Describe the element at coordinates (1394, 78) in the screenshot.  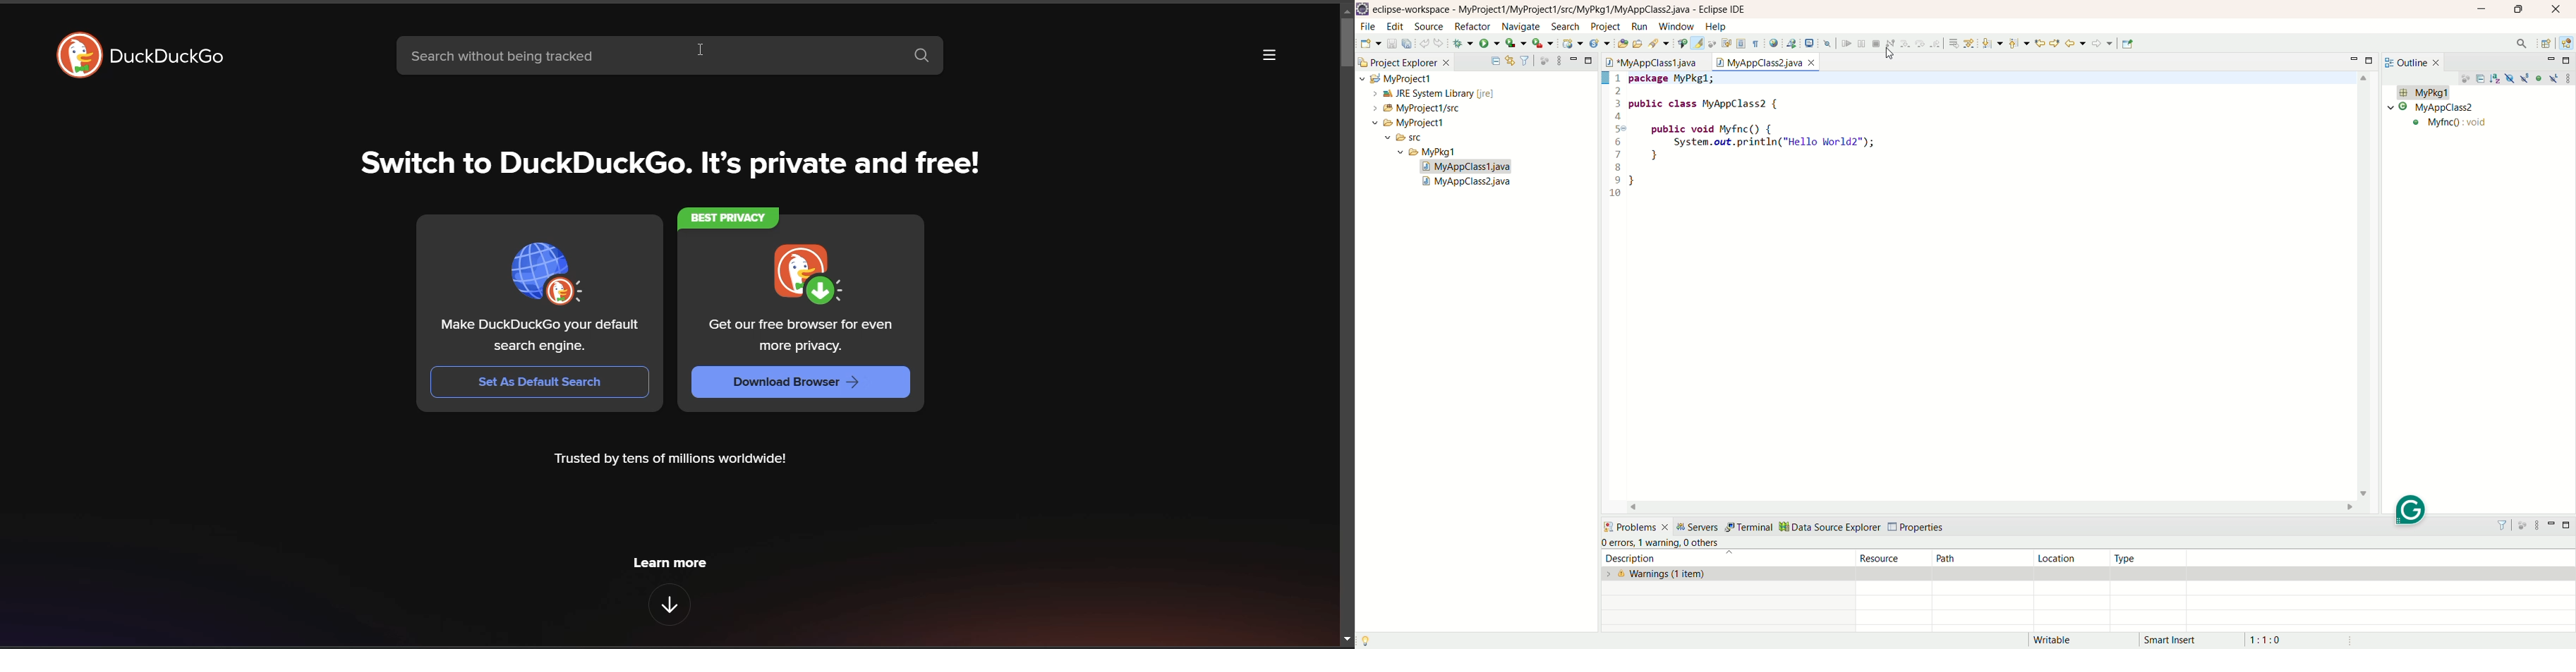
I see `my project1` at that location.